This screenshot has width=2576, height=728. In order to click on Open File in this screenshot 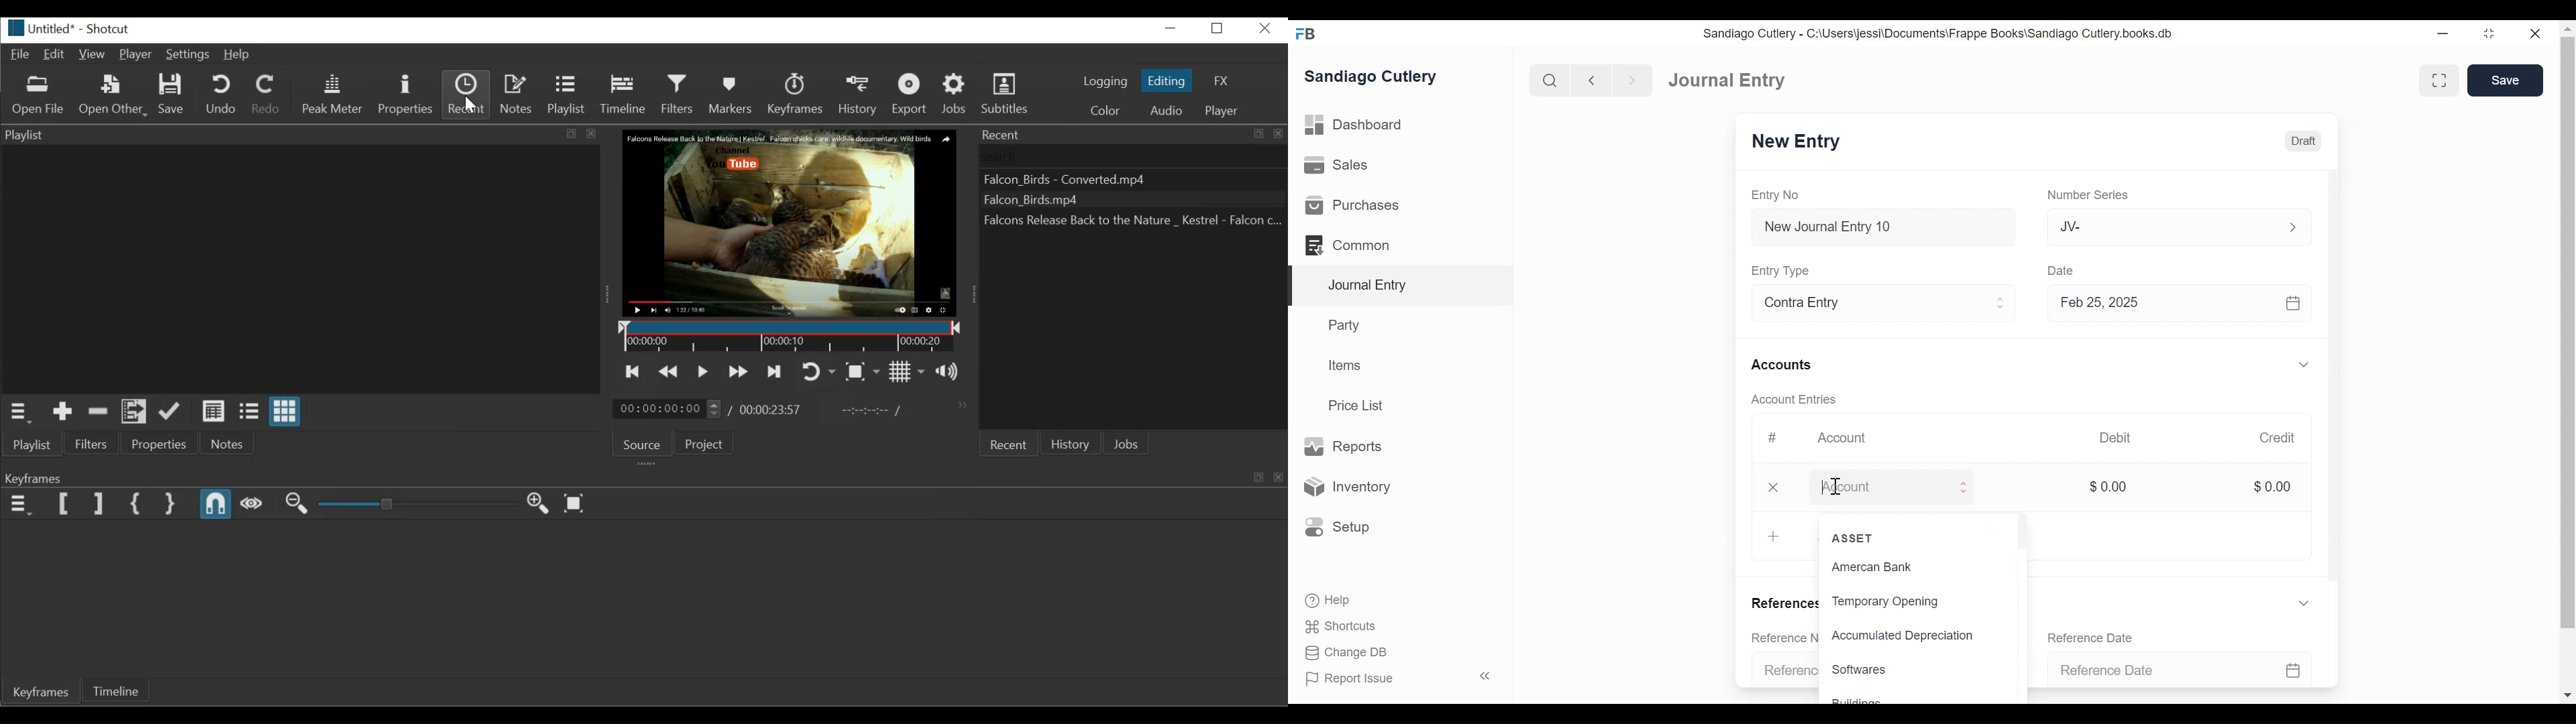, I will do `click(39, 96)`.